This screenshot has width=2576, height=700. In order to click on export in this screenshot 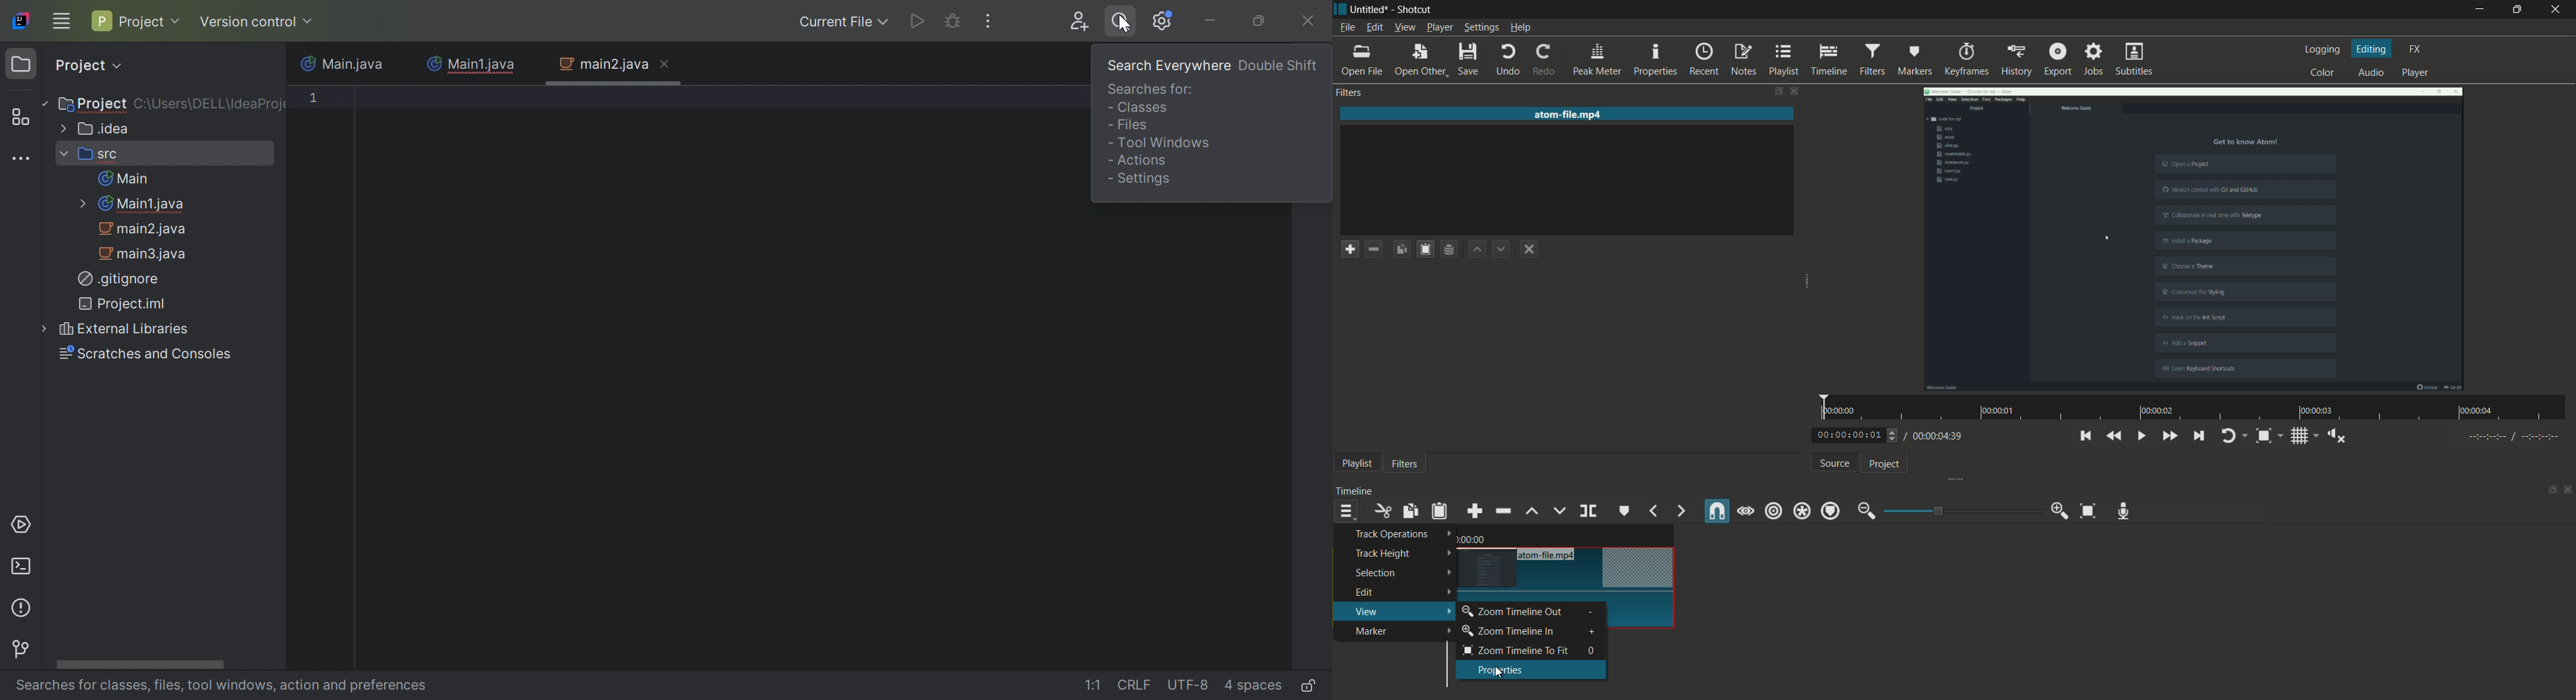, I will do `click(2058, 59)`.